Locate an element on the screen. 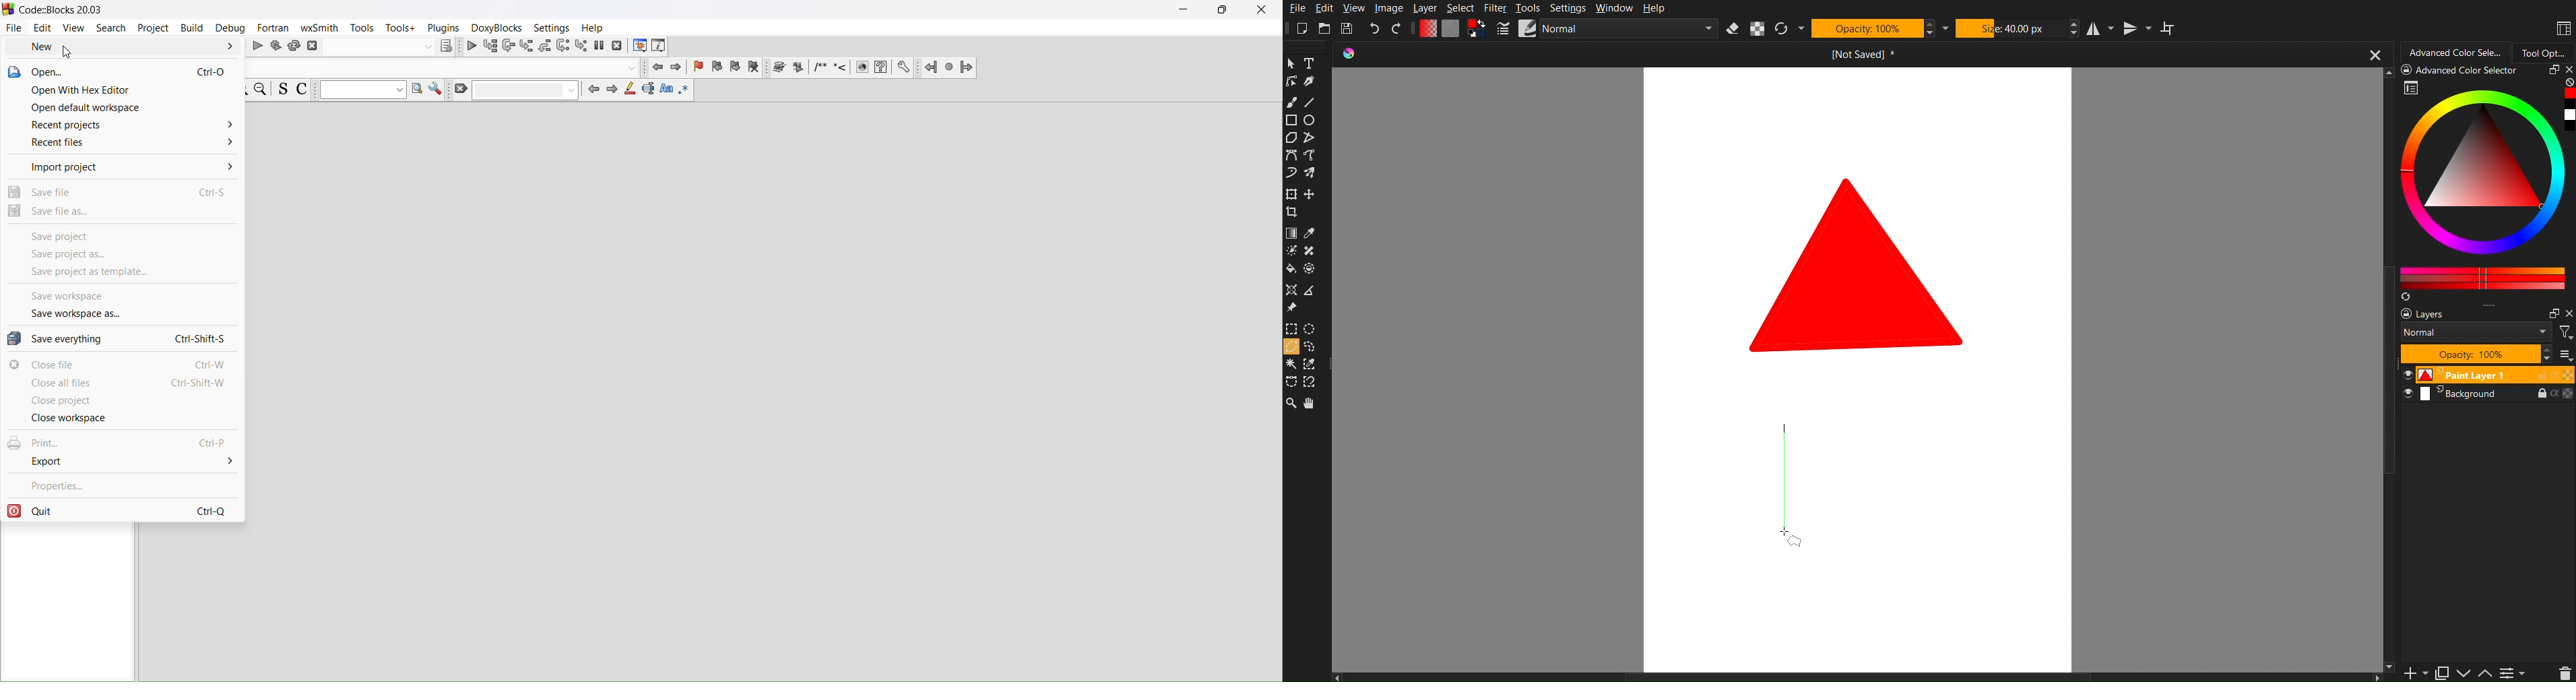 The image size is (2576, 700). Erase is located at coordinates (1736, 29).